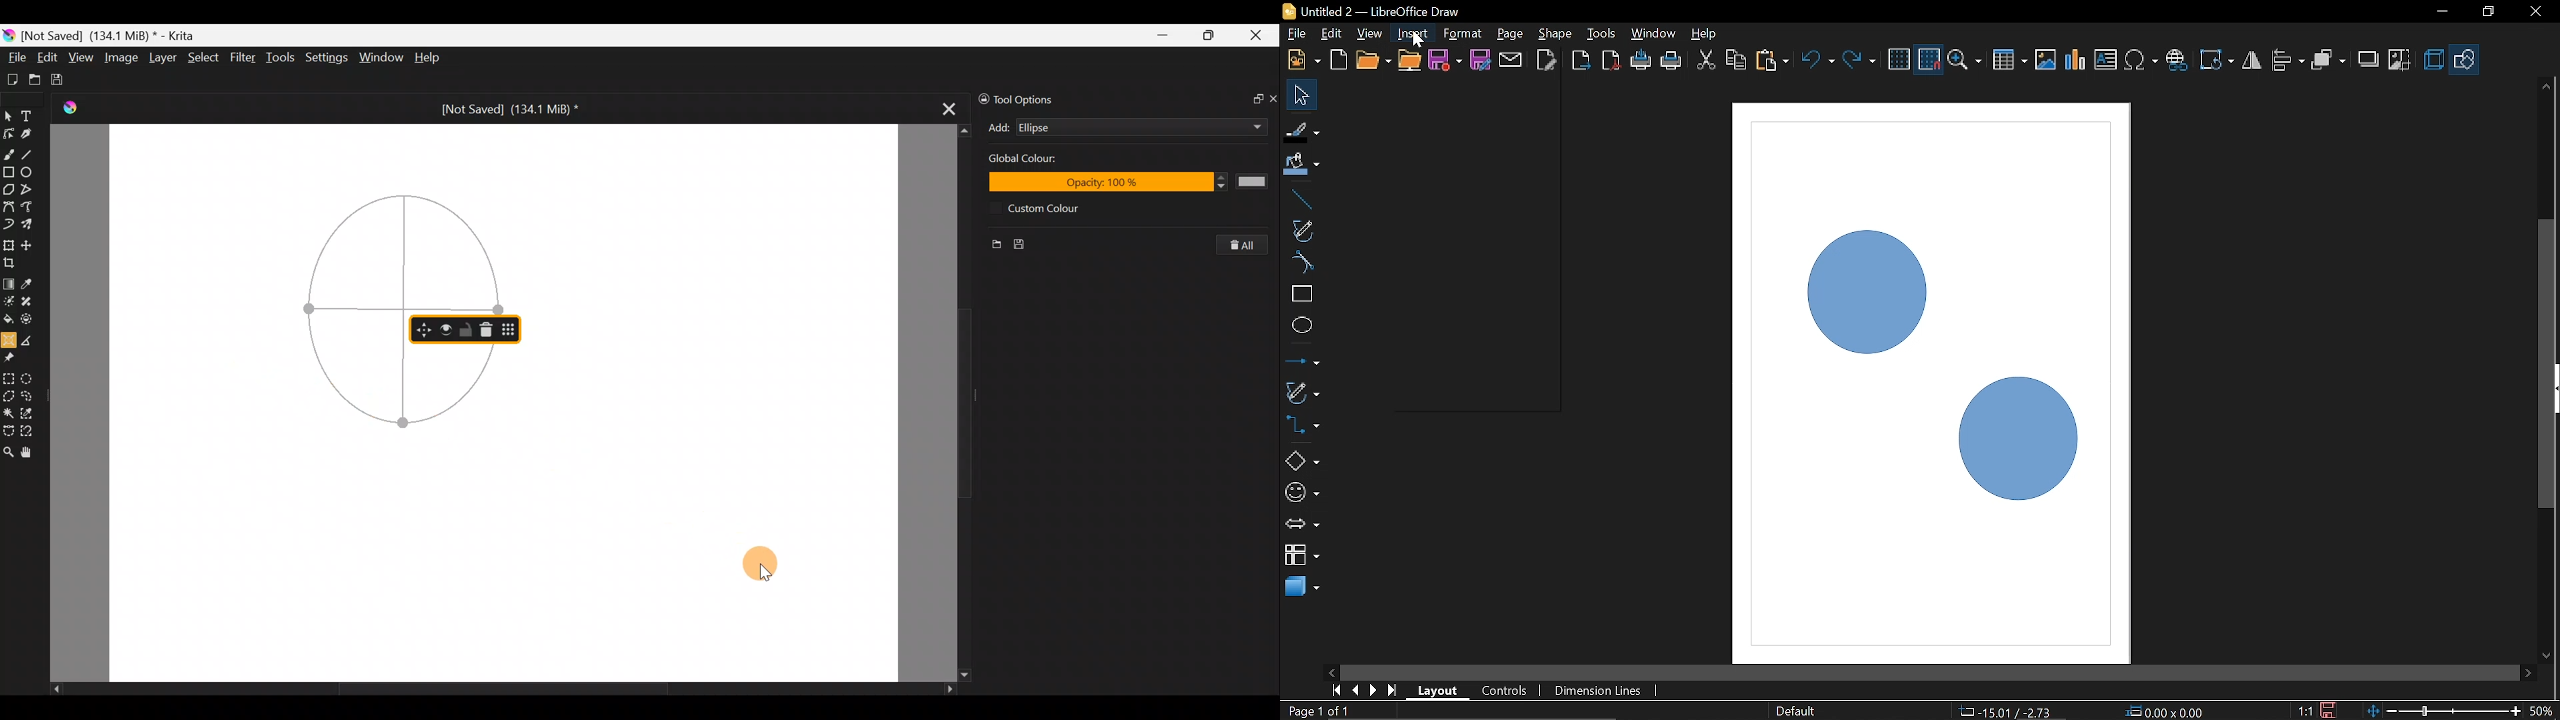 The width and height of the screenshot is (2576, 728). Describe the element at coordinates (428, 58) in the screenshot. I see `Help` at that location.